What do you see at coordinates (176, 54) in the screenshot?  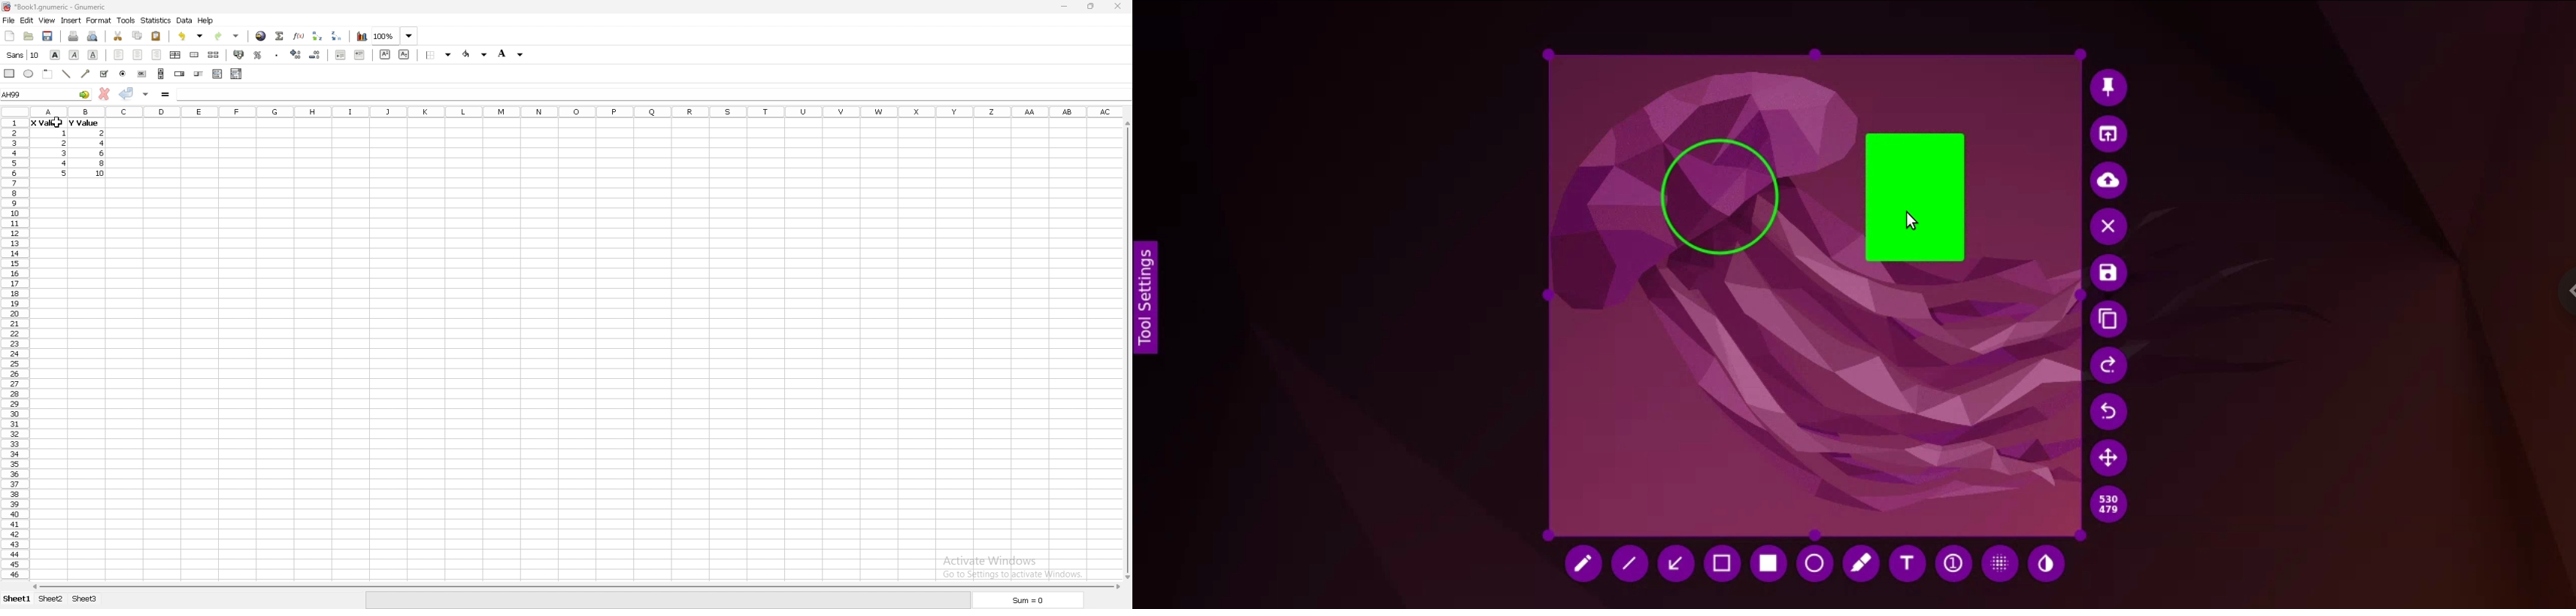 I see `centre horizontally` at bounding box center [176, 54].